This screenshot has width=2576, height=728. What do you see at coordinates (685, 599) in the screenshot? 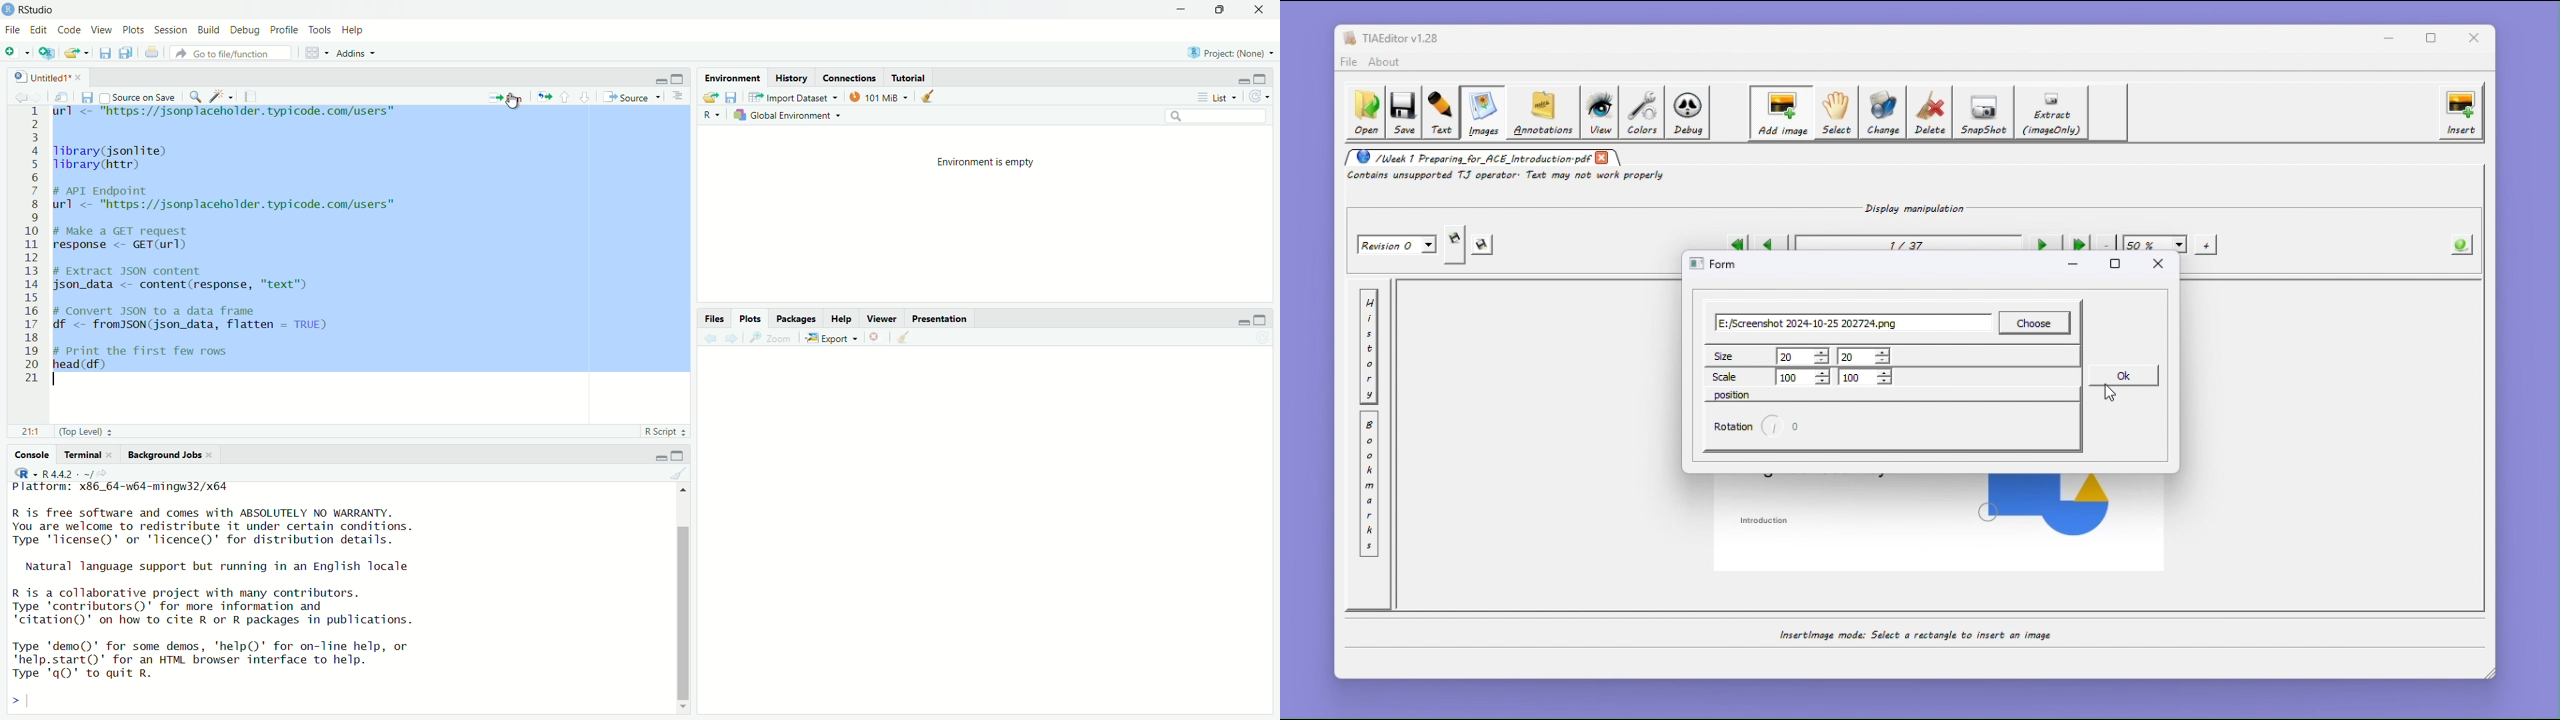
I see `Scroll` at bounding box center [685, 599].